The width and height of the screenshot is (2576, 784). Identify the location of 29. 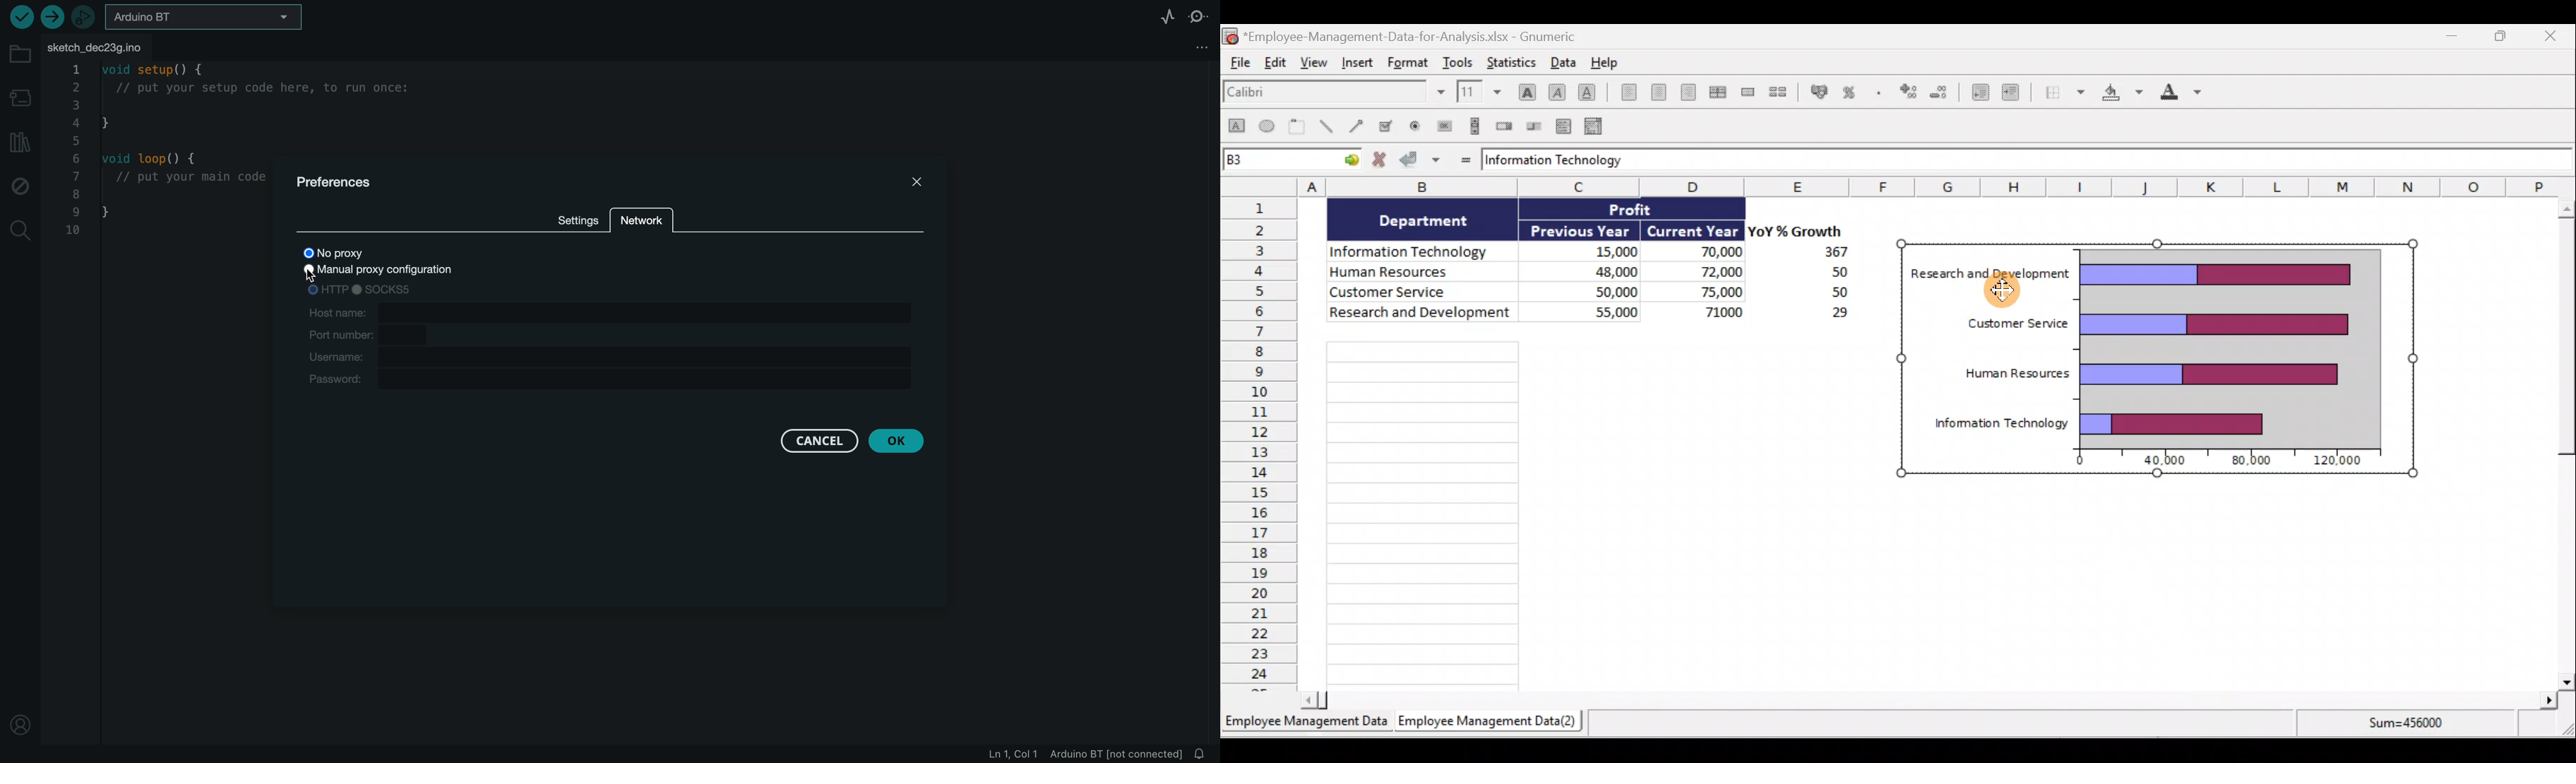
(1832, 315).